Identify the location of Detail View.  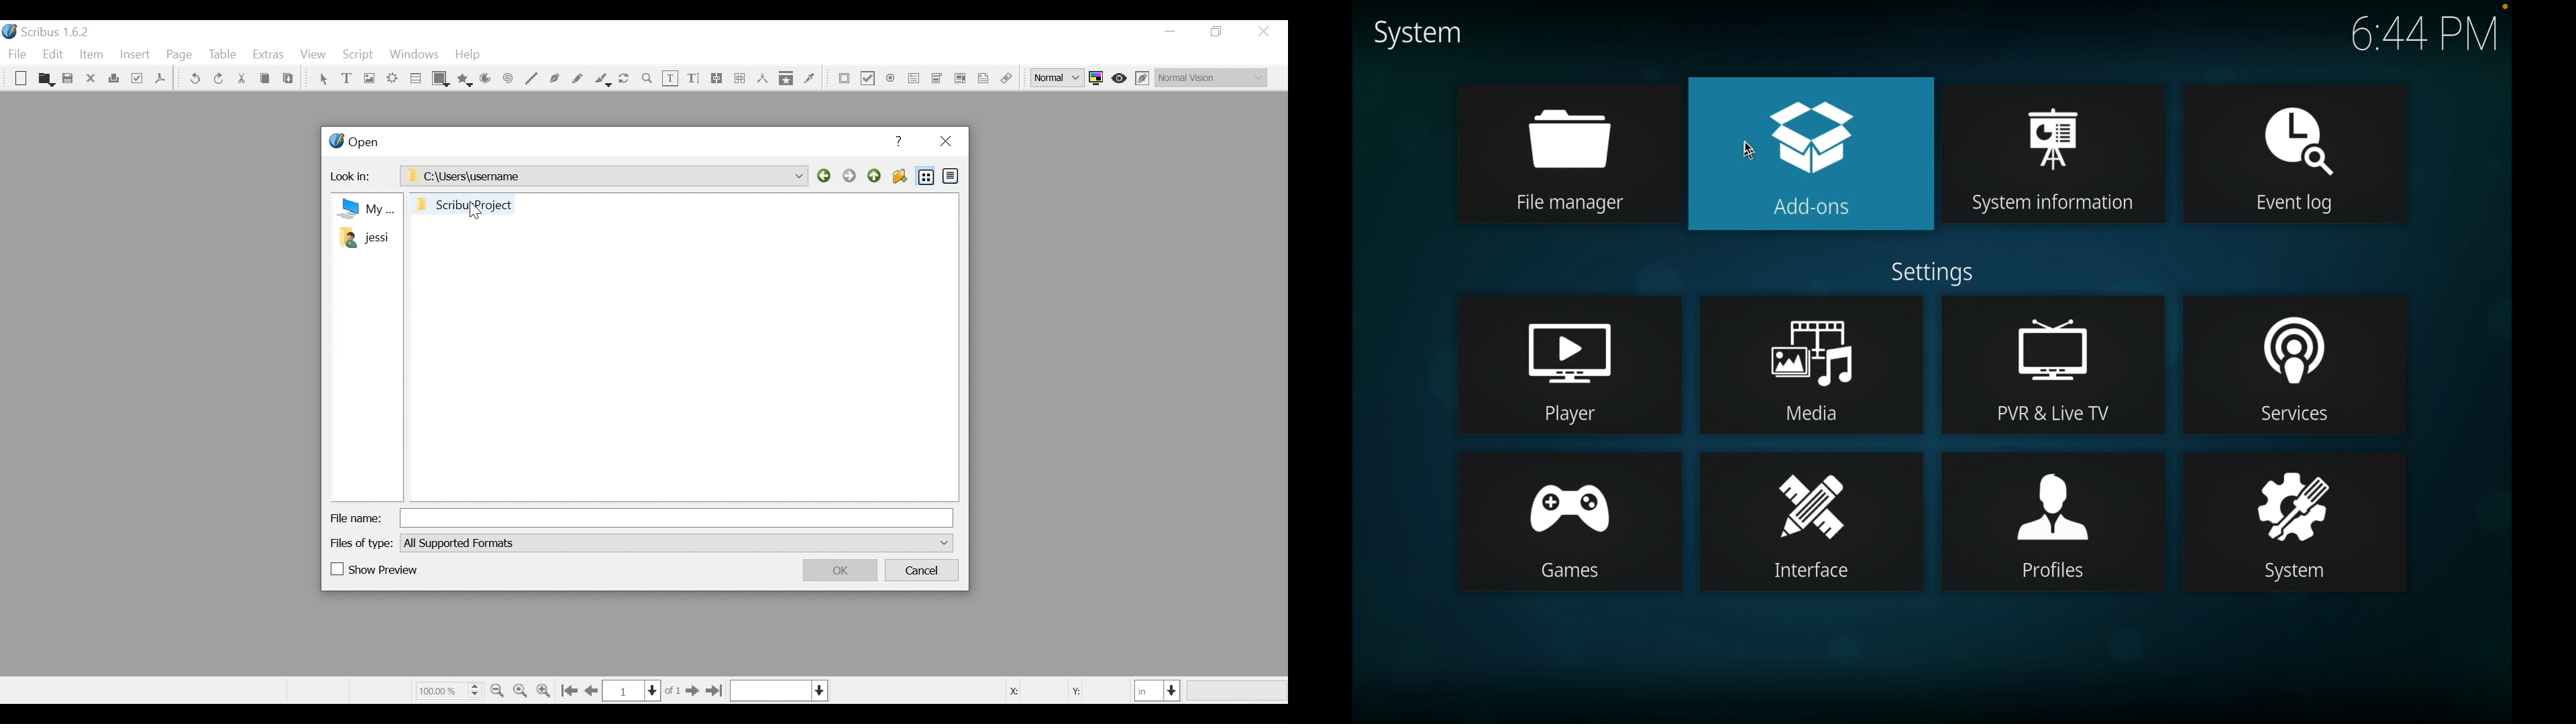
(949, 175).